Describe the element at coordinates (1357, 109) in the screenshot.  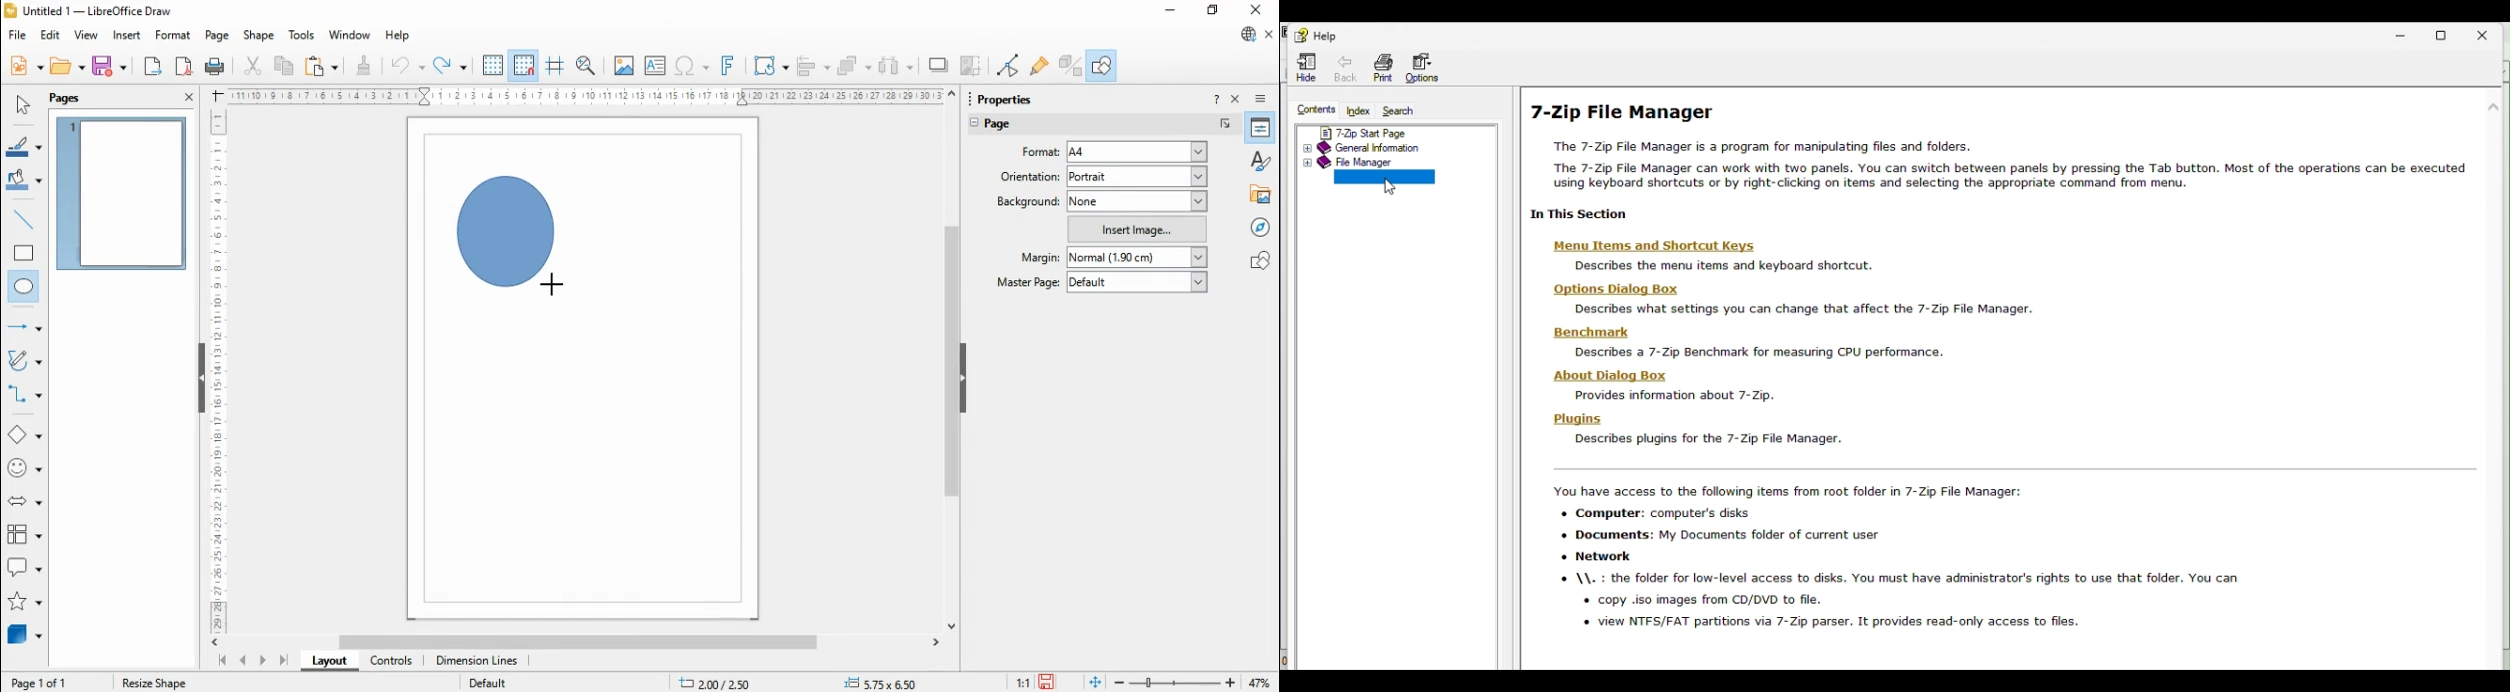
I see `Index` at that location.